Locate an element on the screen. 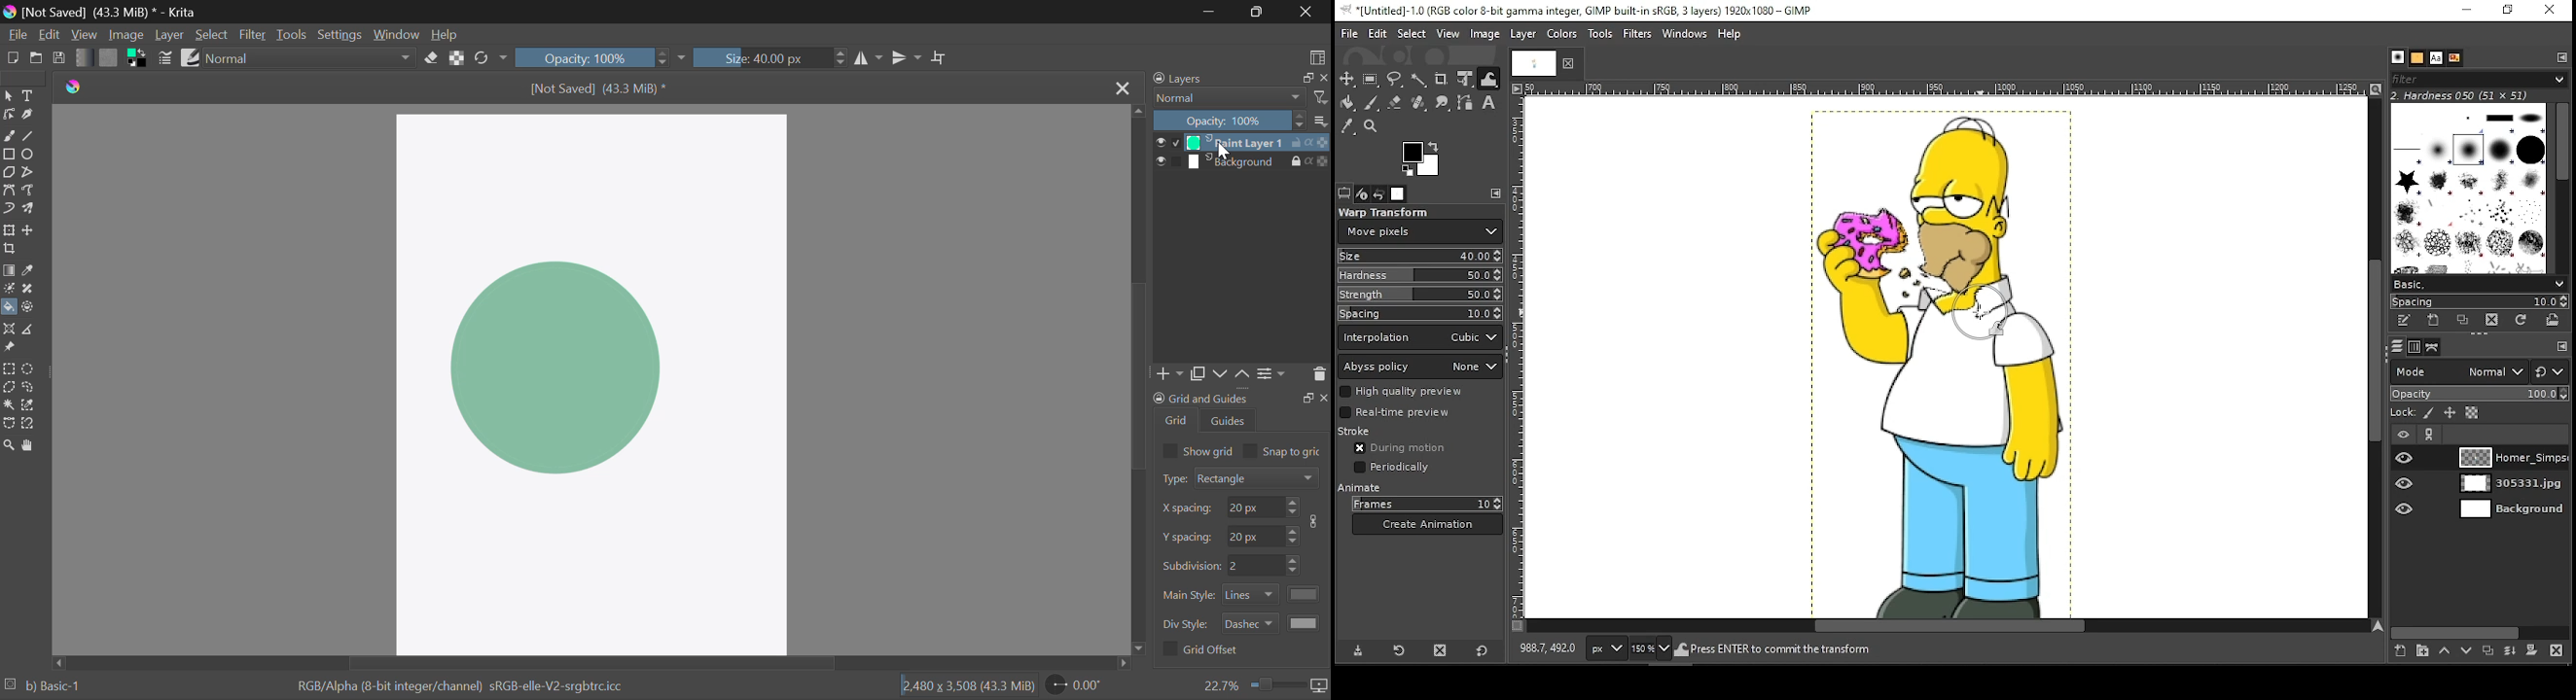  scroll bar is located at coordinates (1950, 626).